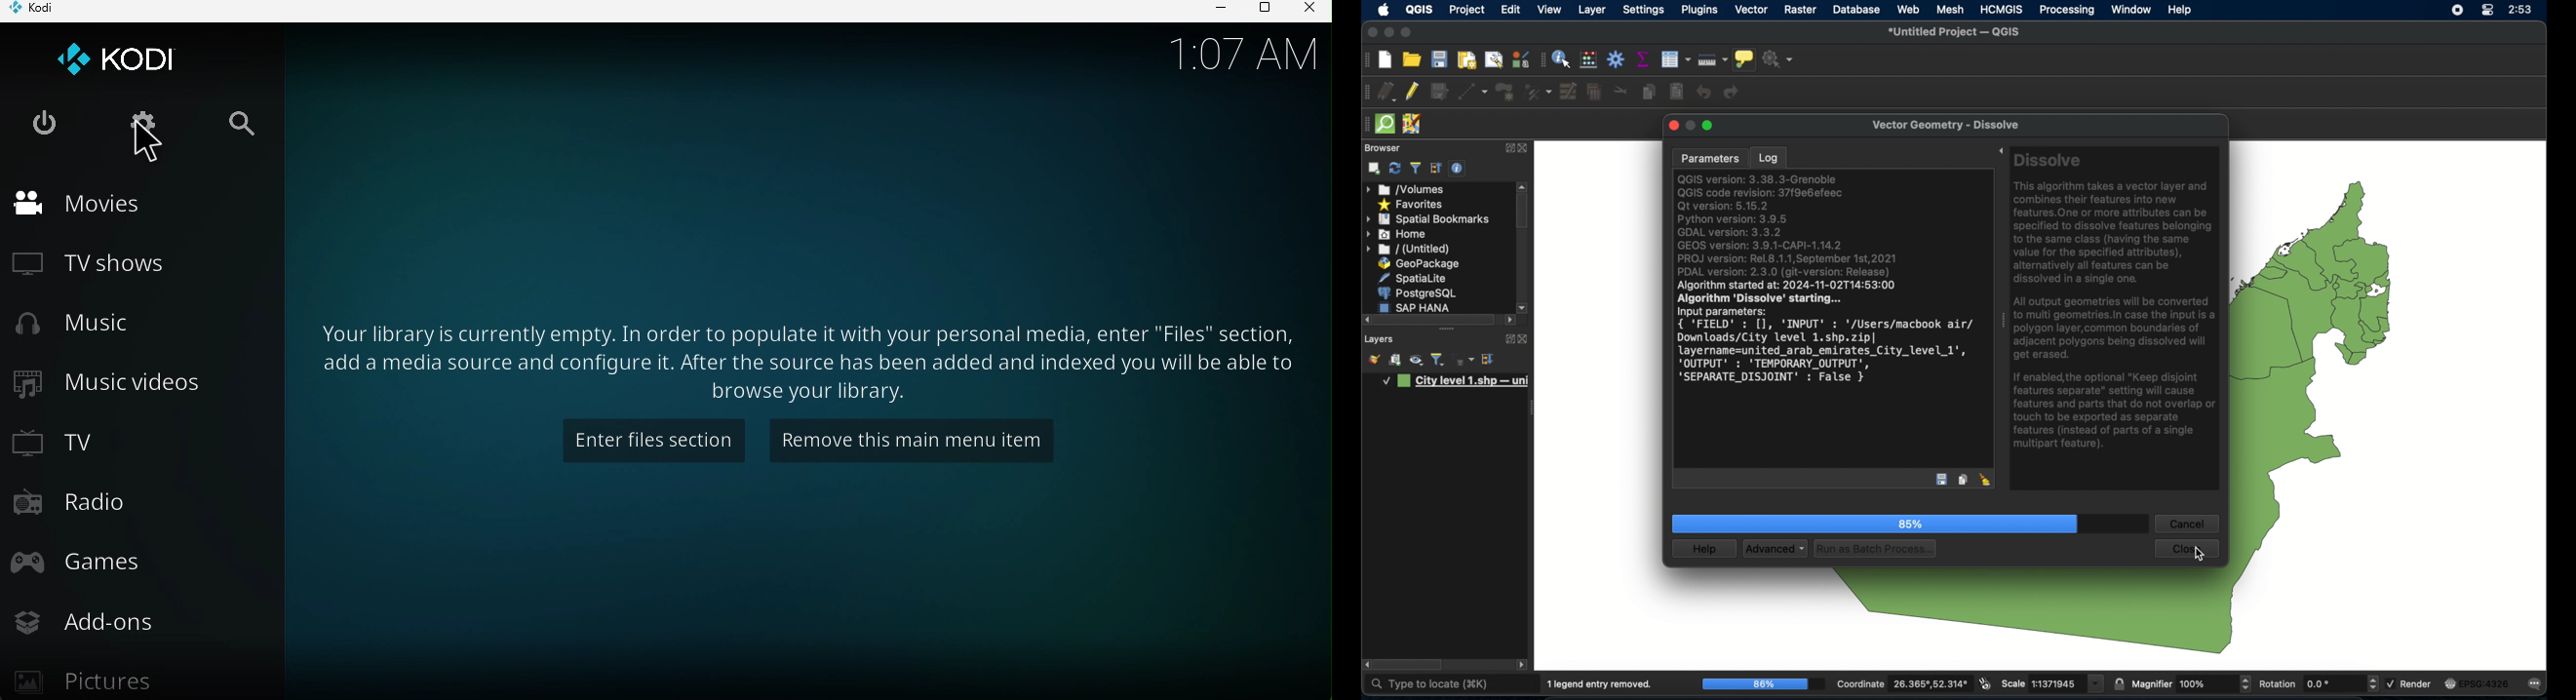 This screenshot has height=700, width=2576. I want to click on home, so click(1398, 234).